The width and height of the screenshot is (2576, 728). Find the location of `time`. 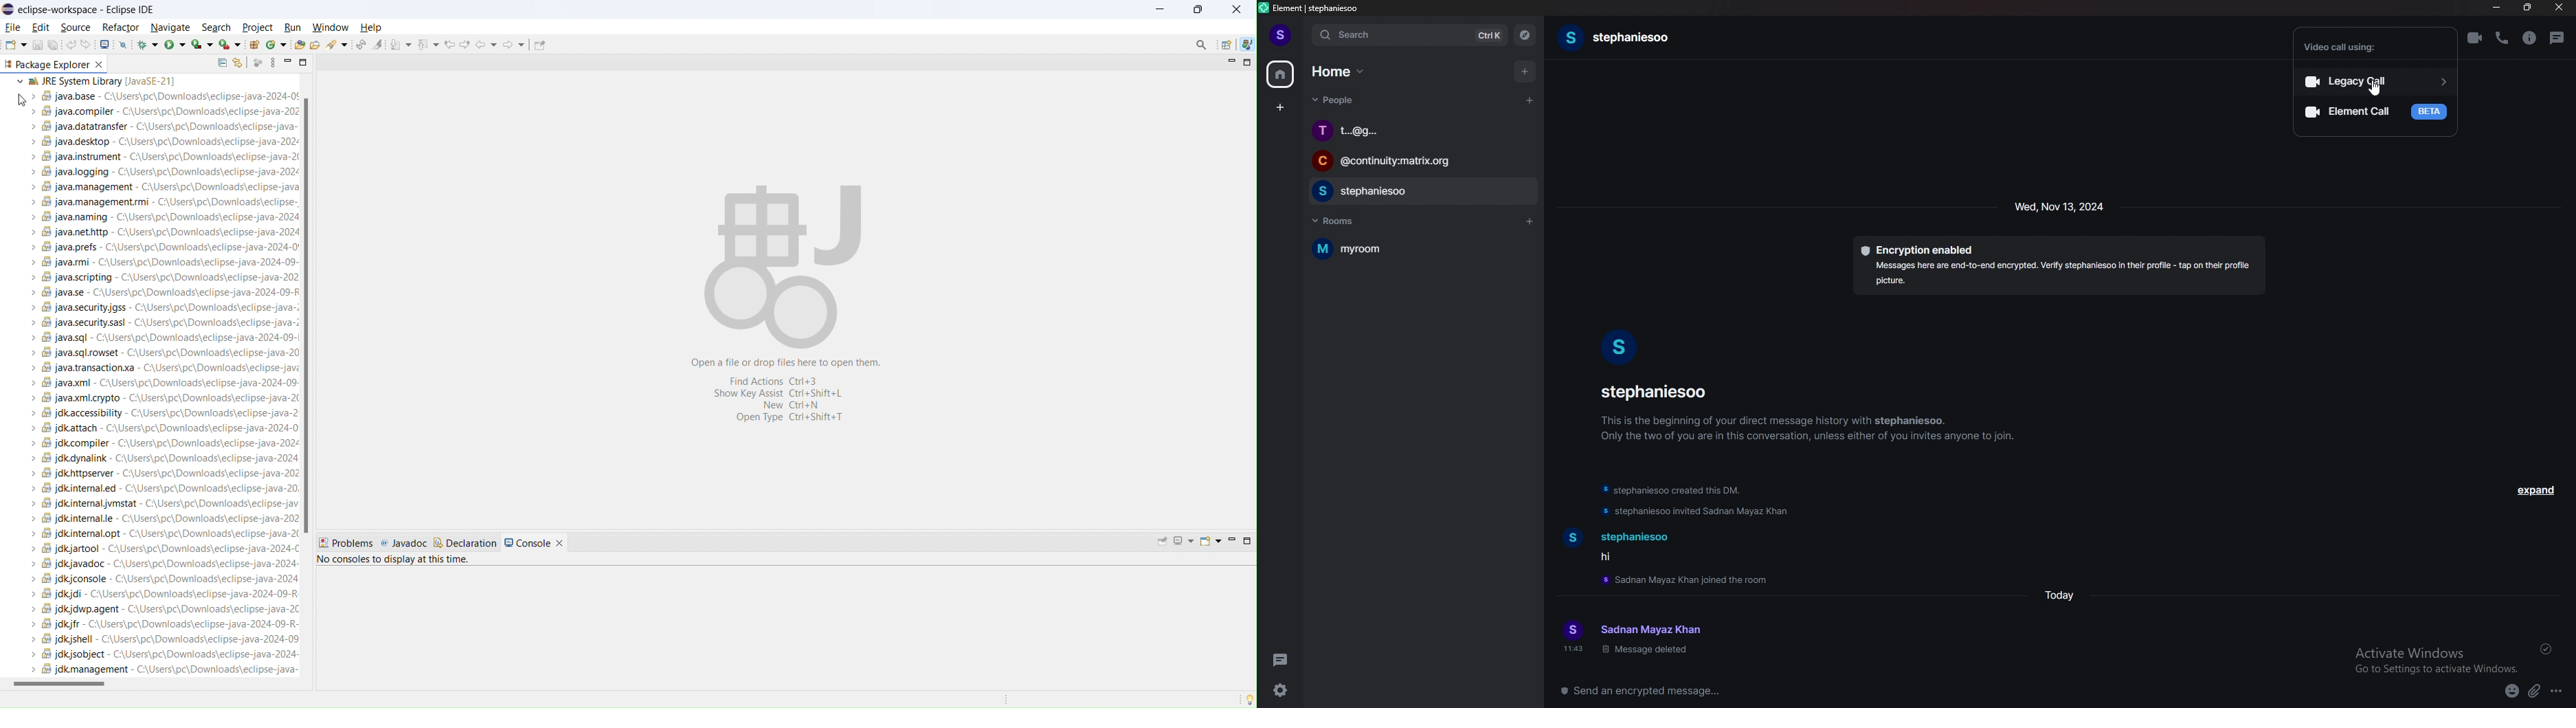

time is located at coordinates (1571, 648).